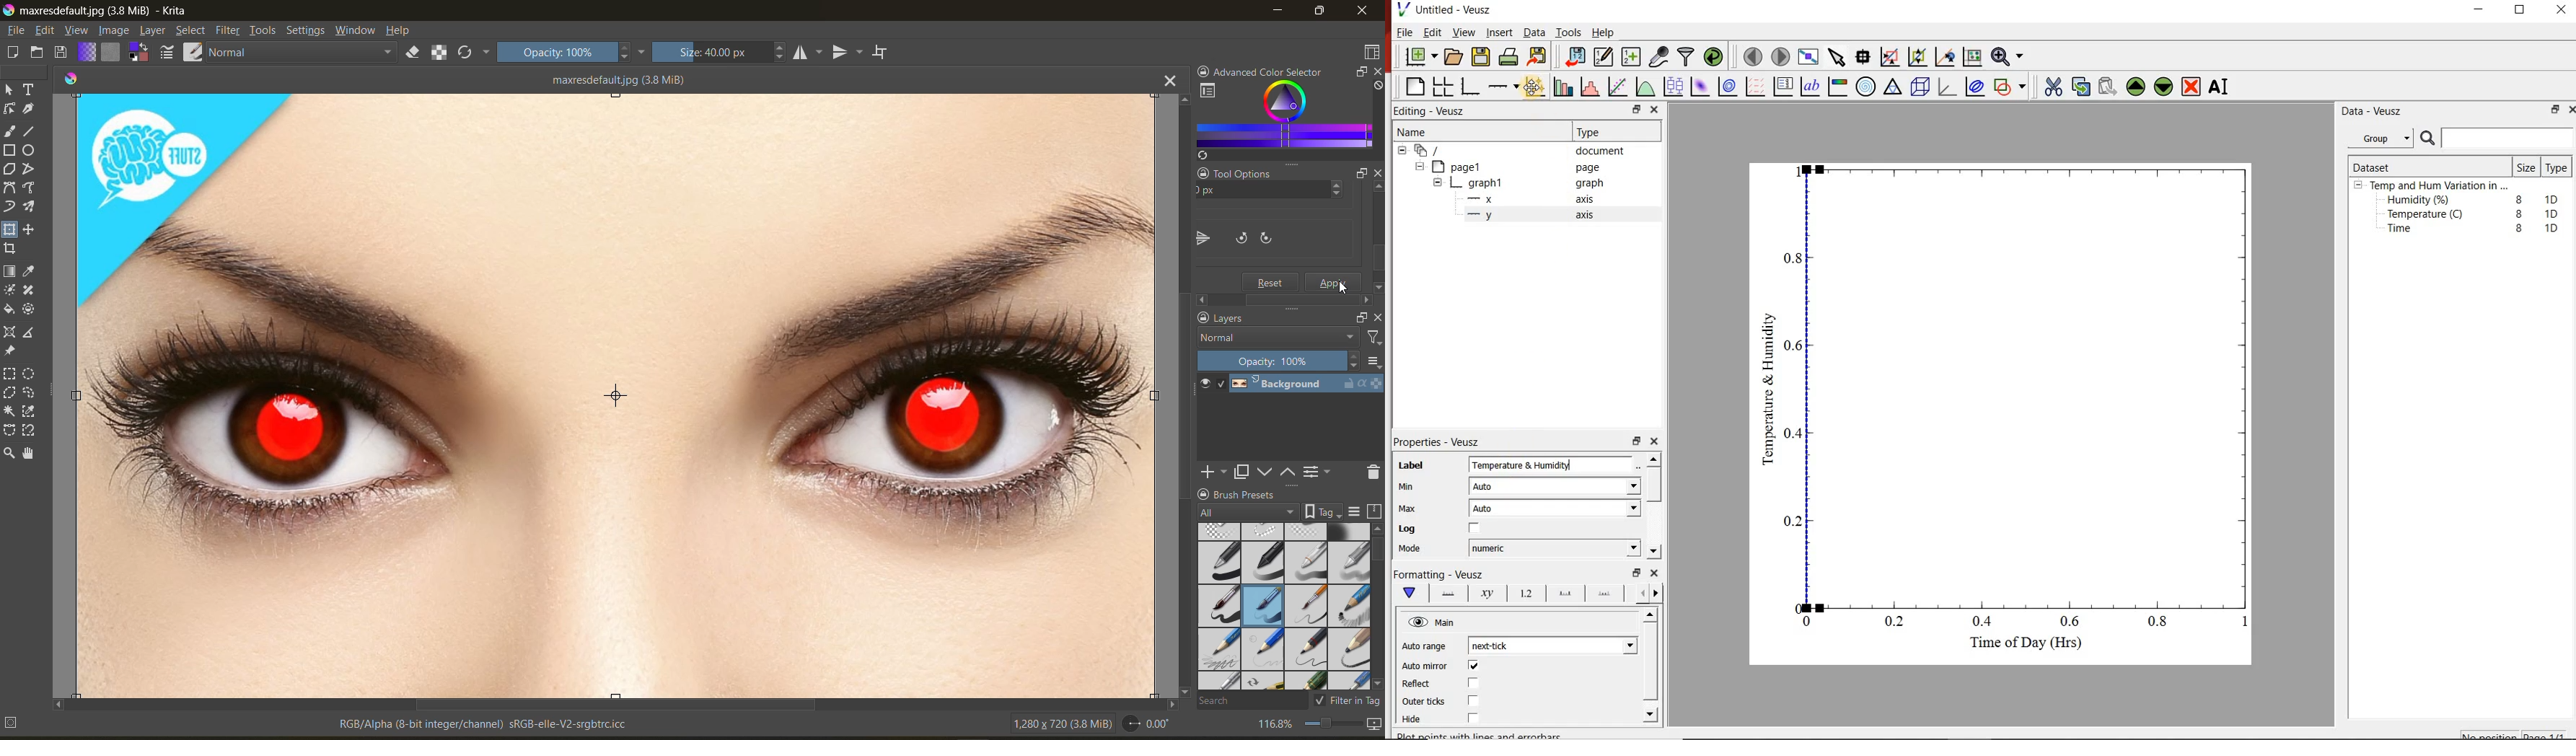  What do you see at coordinates (1617, 548) in the screenshot?
I see `Mode dropdown` at bounding box center [1617, 548].